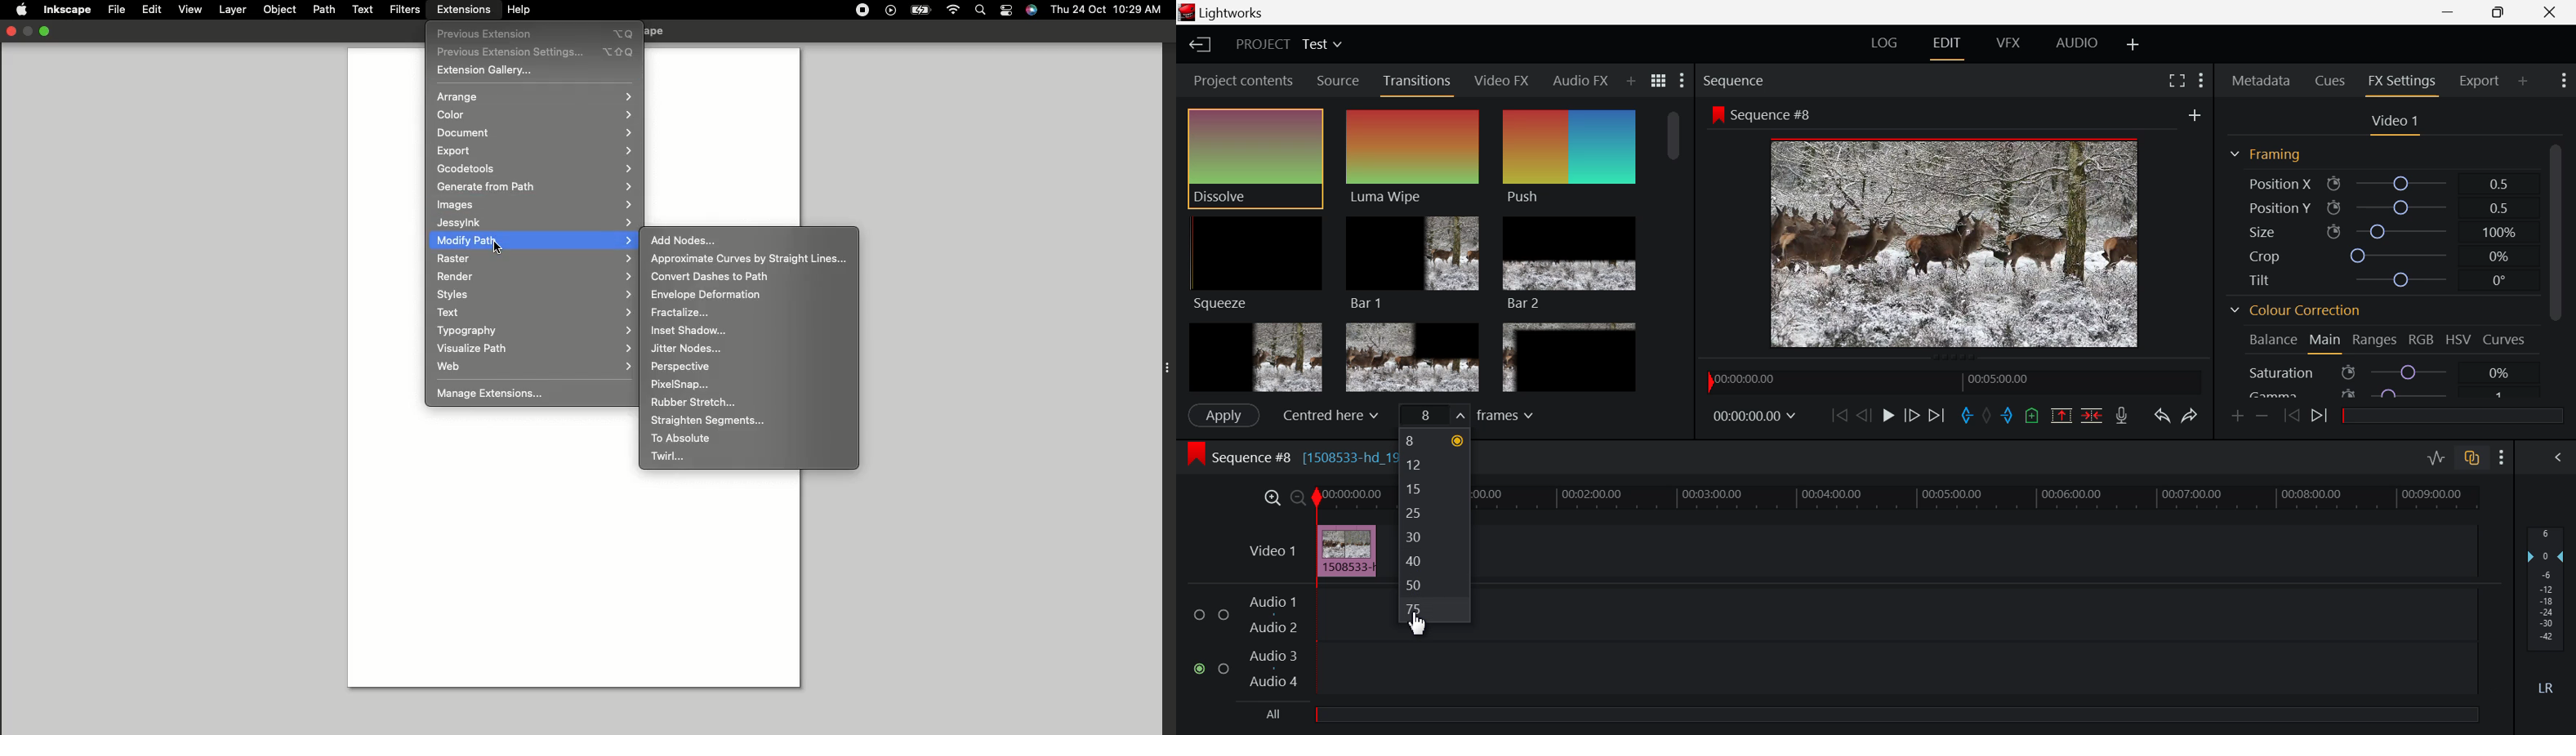 The height and width of the screenshot is (756, 2576). What do you see at coordinates (683, 314) in the screenshot?
I see `Fractalize` at bounding box center [683, 314].